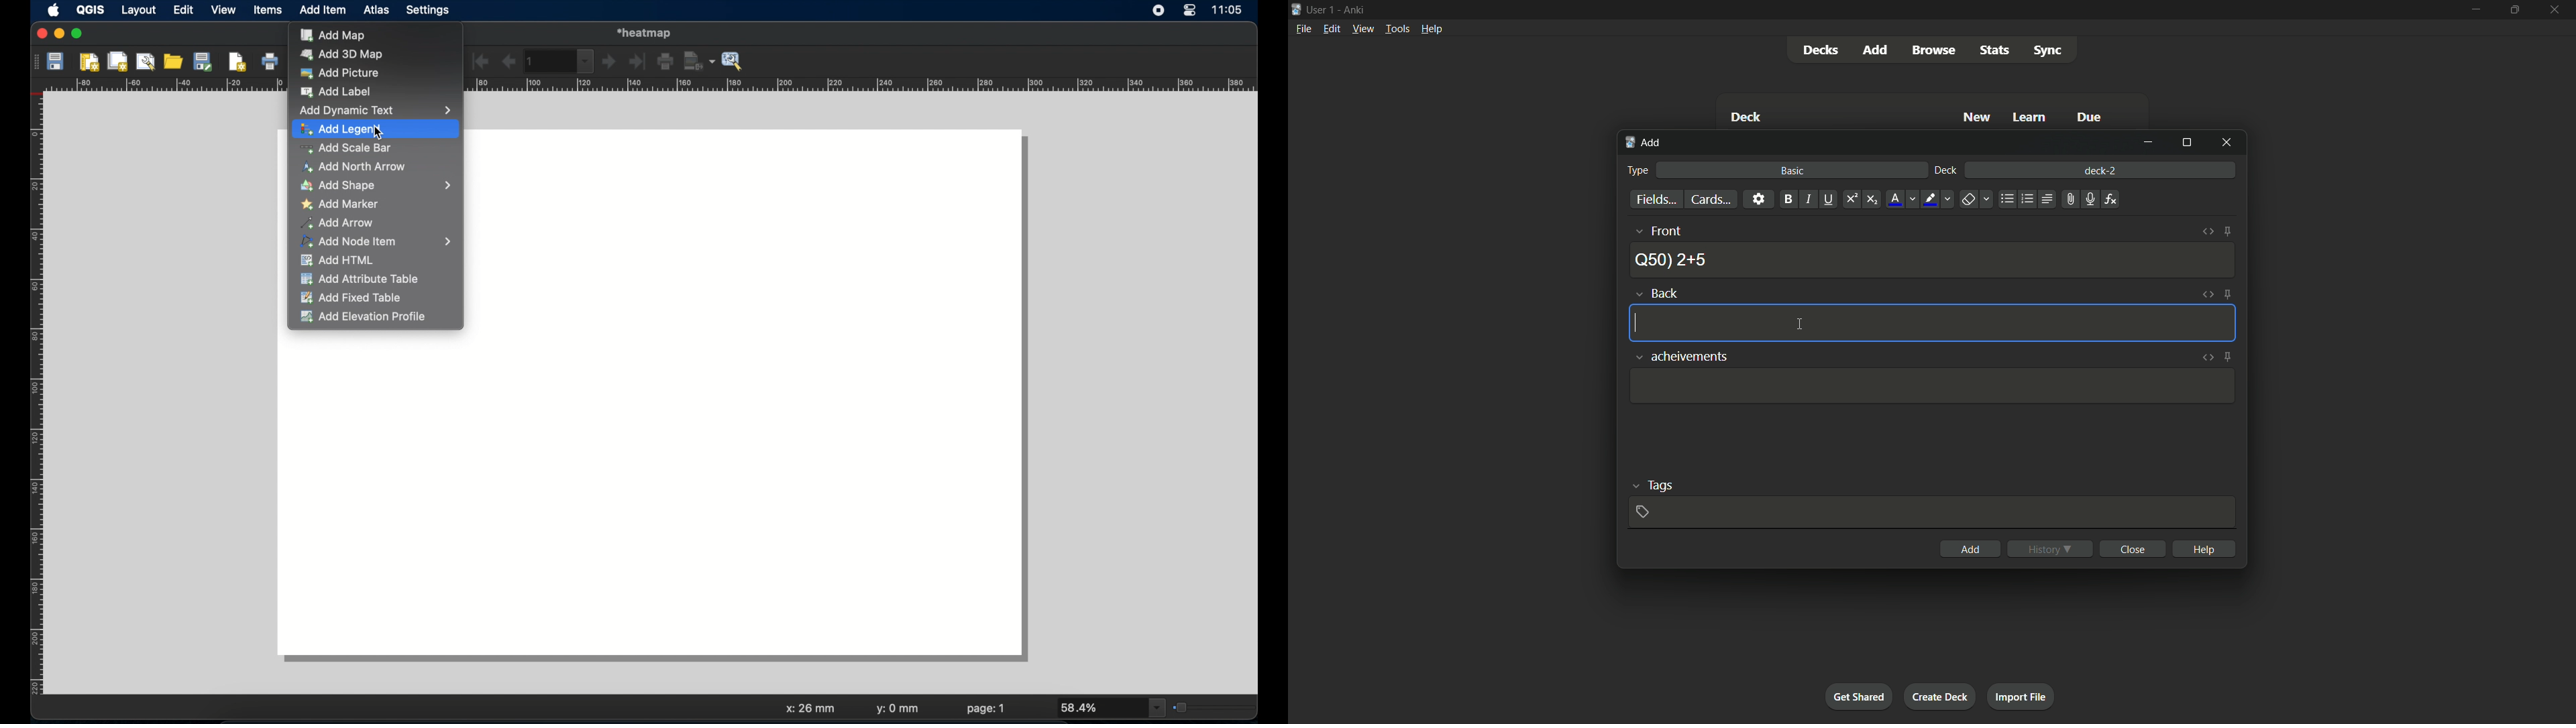 The image size is (2576, 728). I want to click on first feature, so click(481, 61).